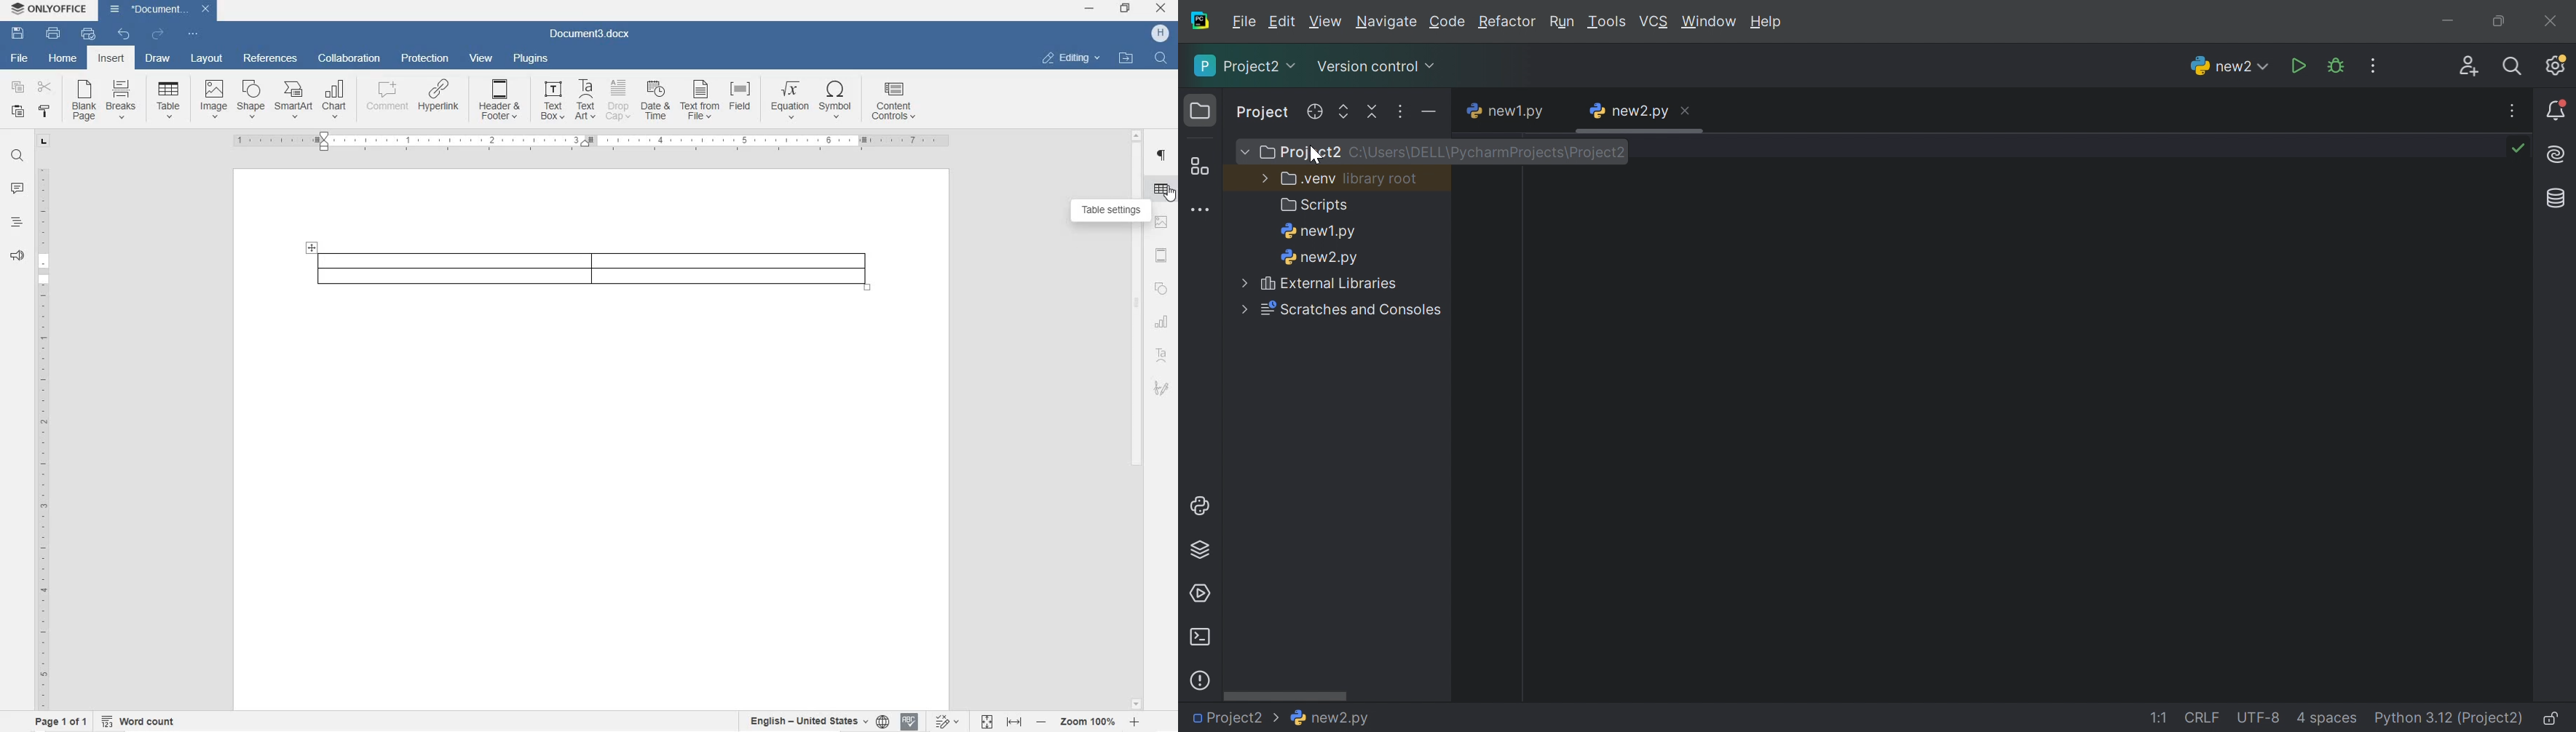  I want to click on Version control, so click(1378, 68).